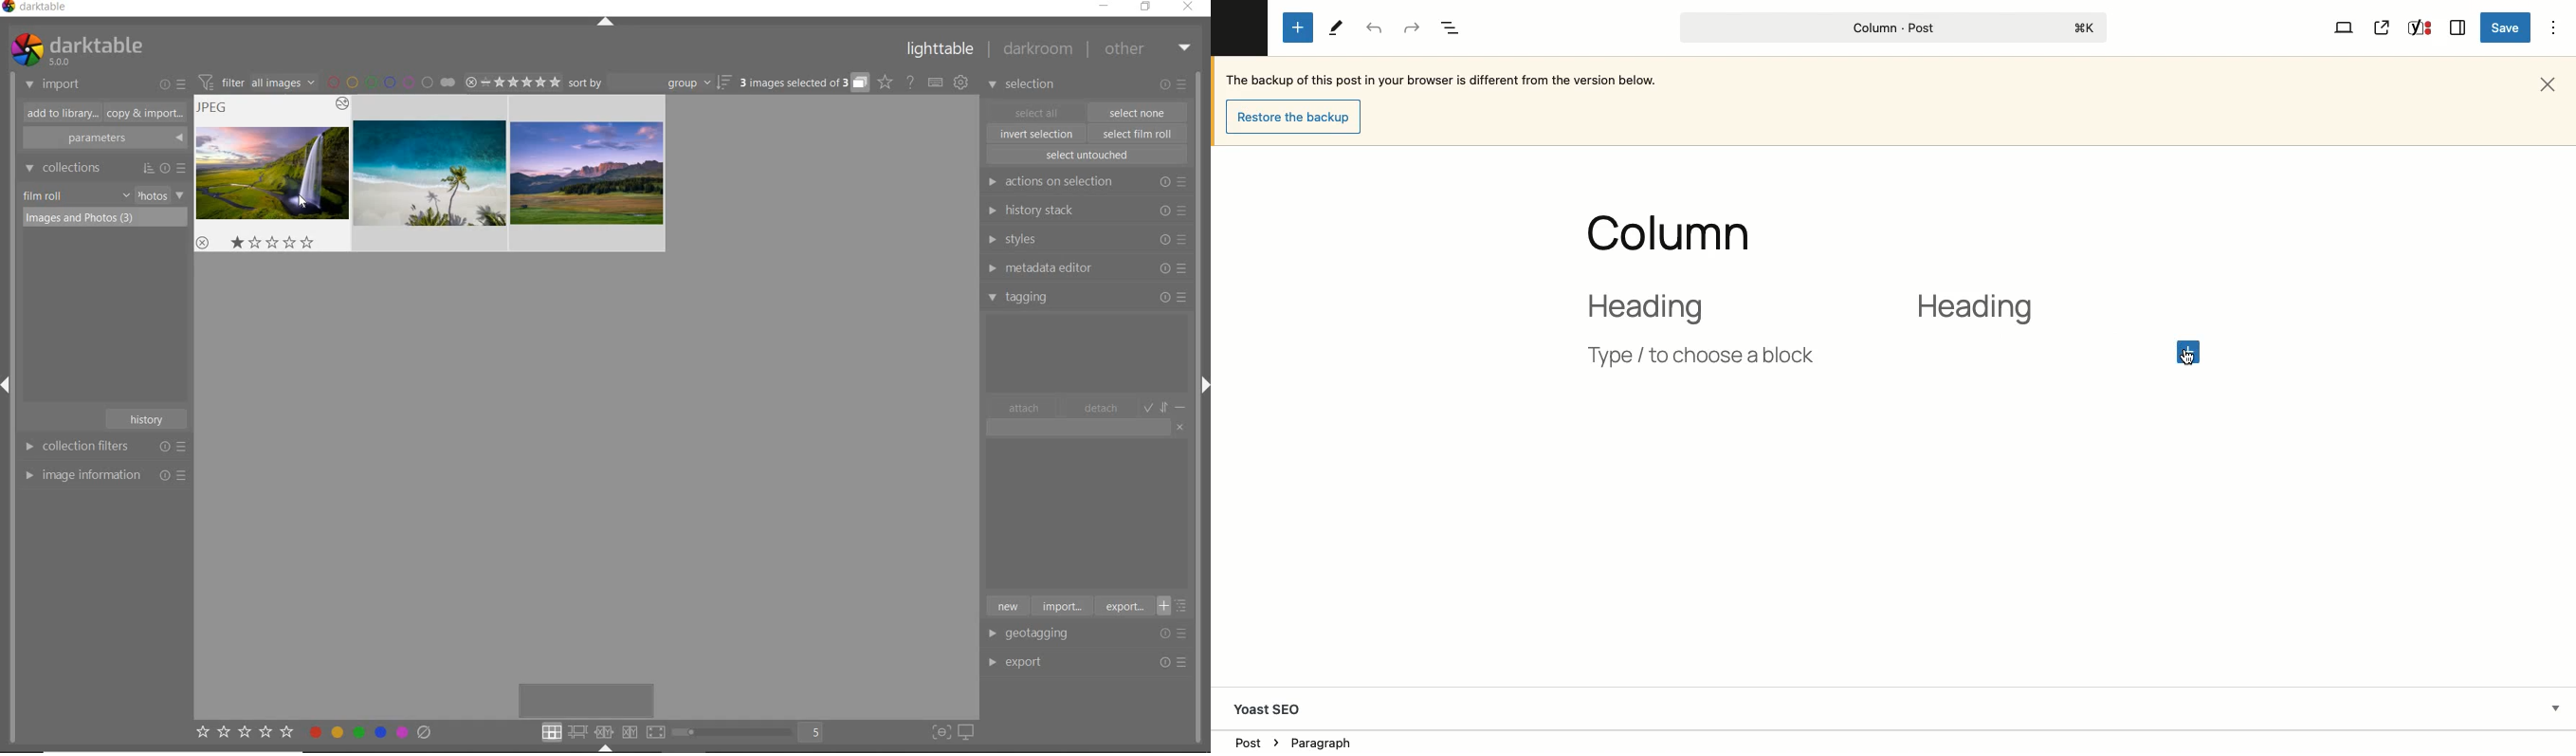 This screenshot has height=756, width=2576. Describe the element at coordinates (1376, 28) in the screenshot. I see `Undo` at that location.